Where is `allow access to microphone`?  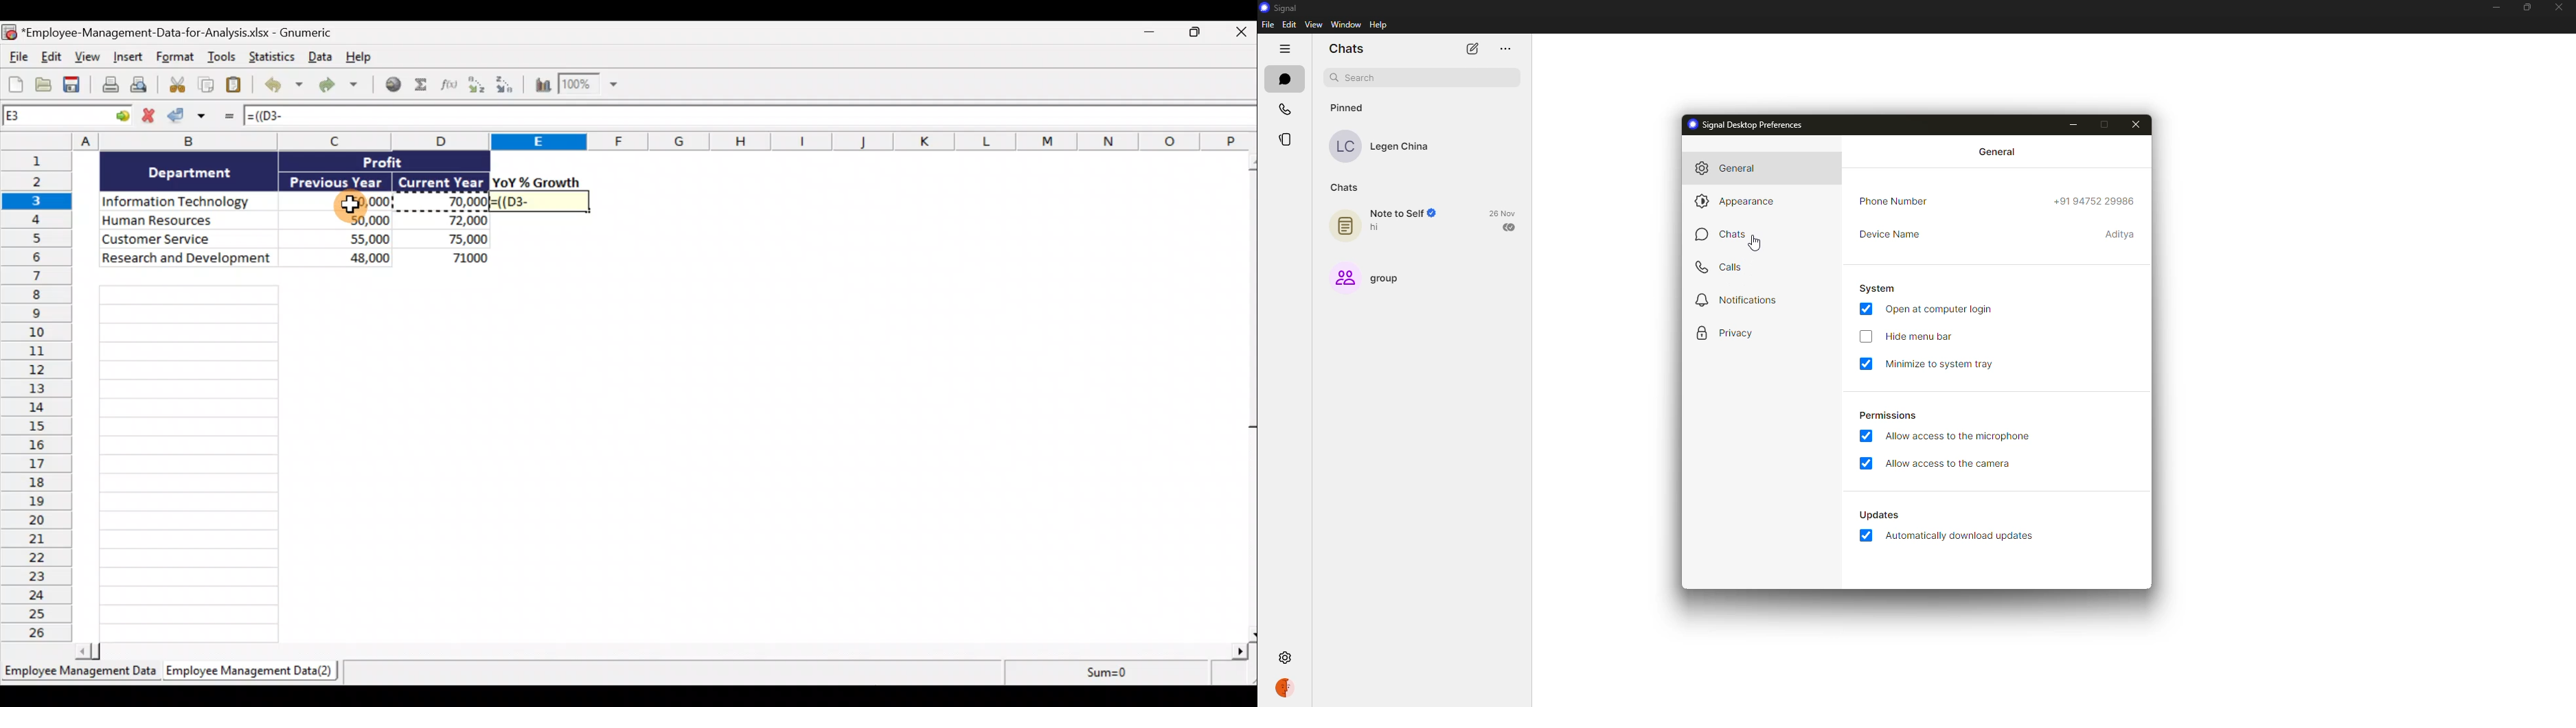 allow access to microphone is located at coordinates (1959, 437).